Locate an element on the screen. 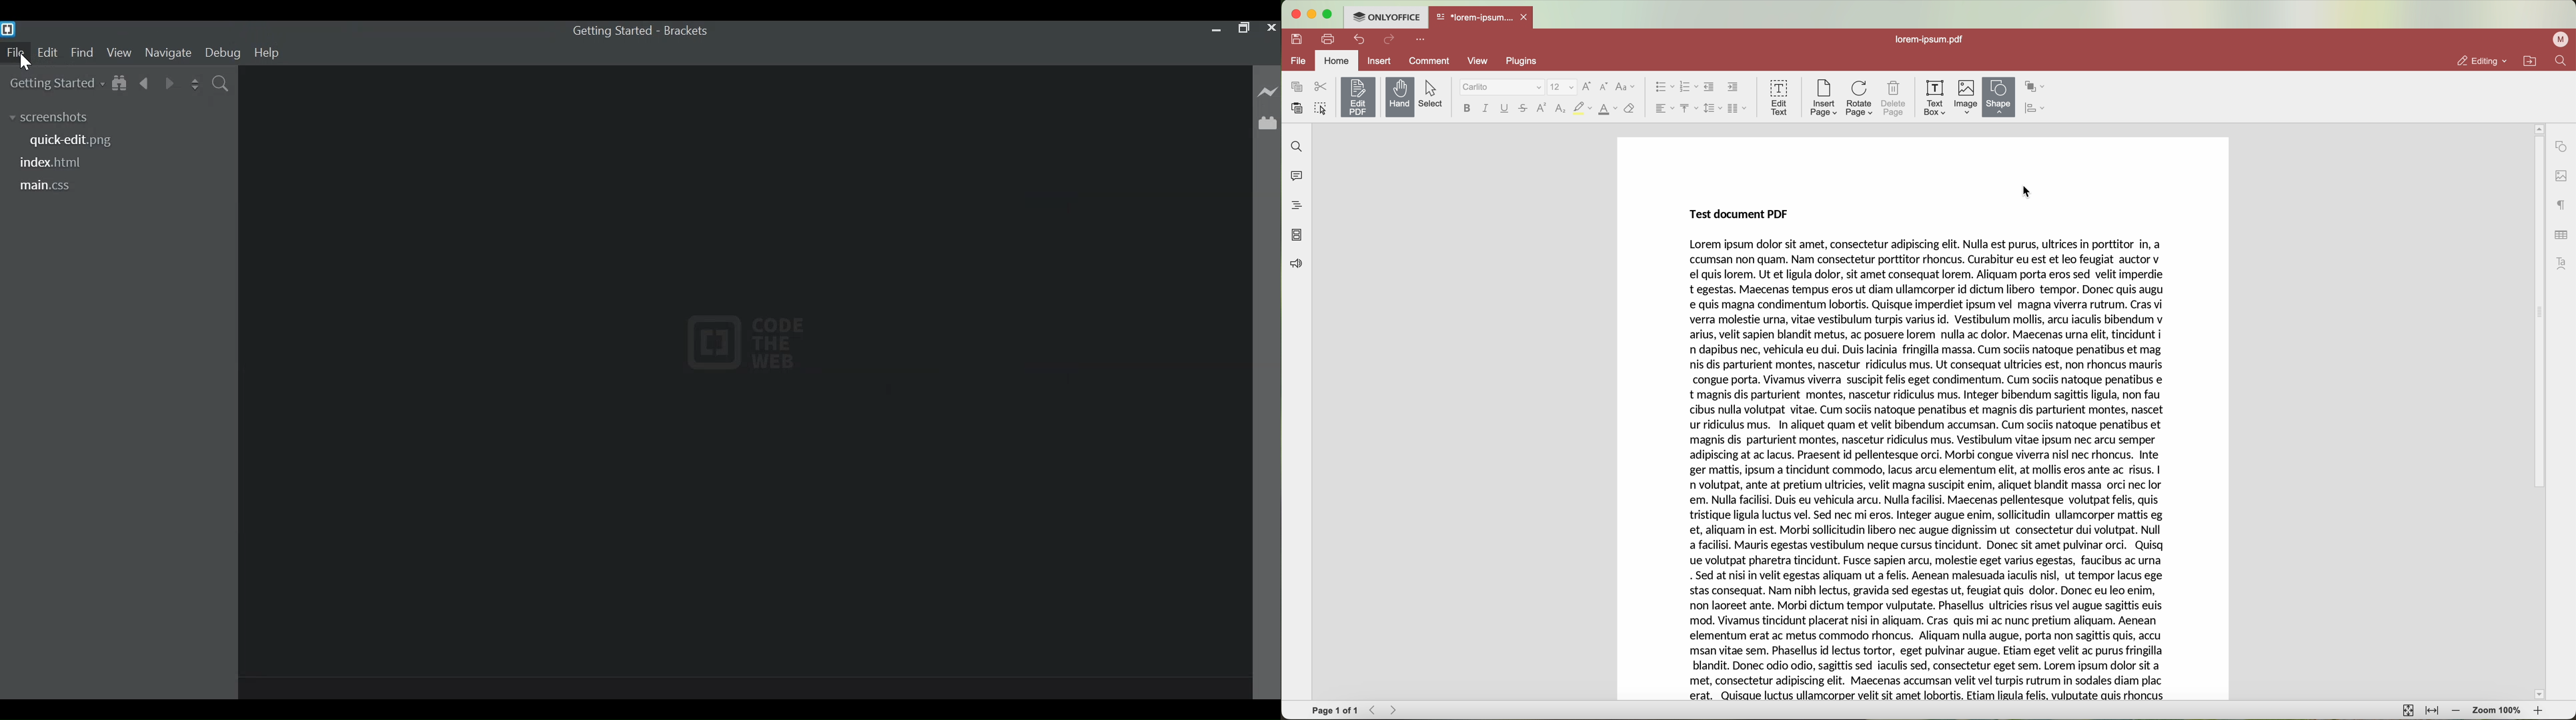  increment font size is located at coordinates (1590, 85).